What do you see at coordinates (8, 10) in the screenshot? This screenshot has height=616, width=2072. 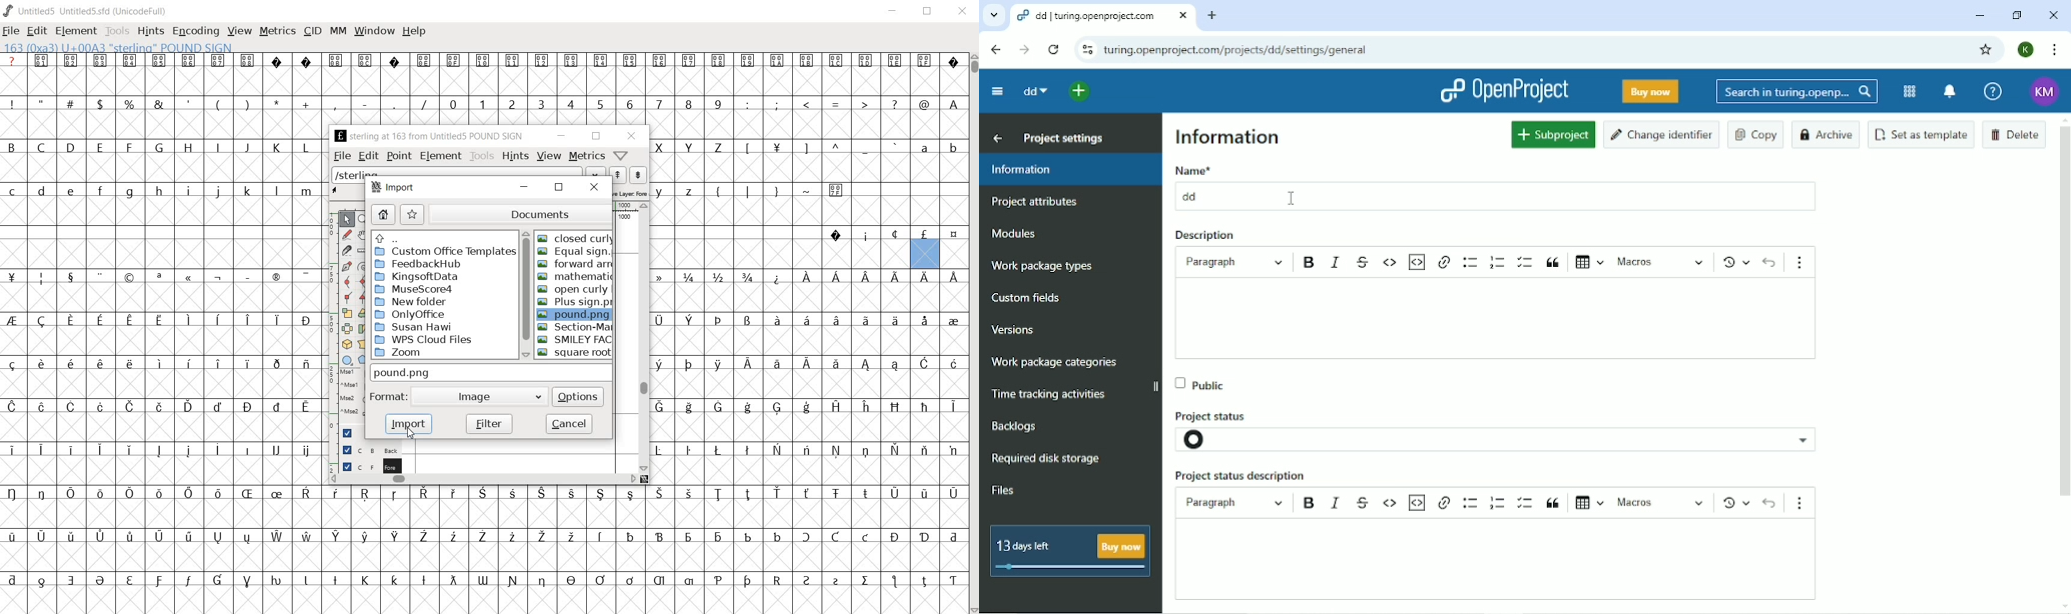 I see `logo` at bounding box center [8, 10].